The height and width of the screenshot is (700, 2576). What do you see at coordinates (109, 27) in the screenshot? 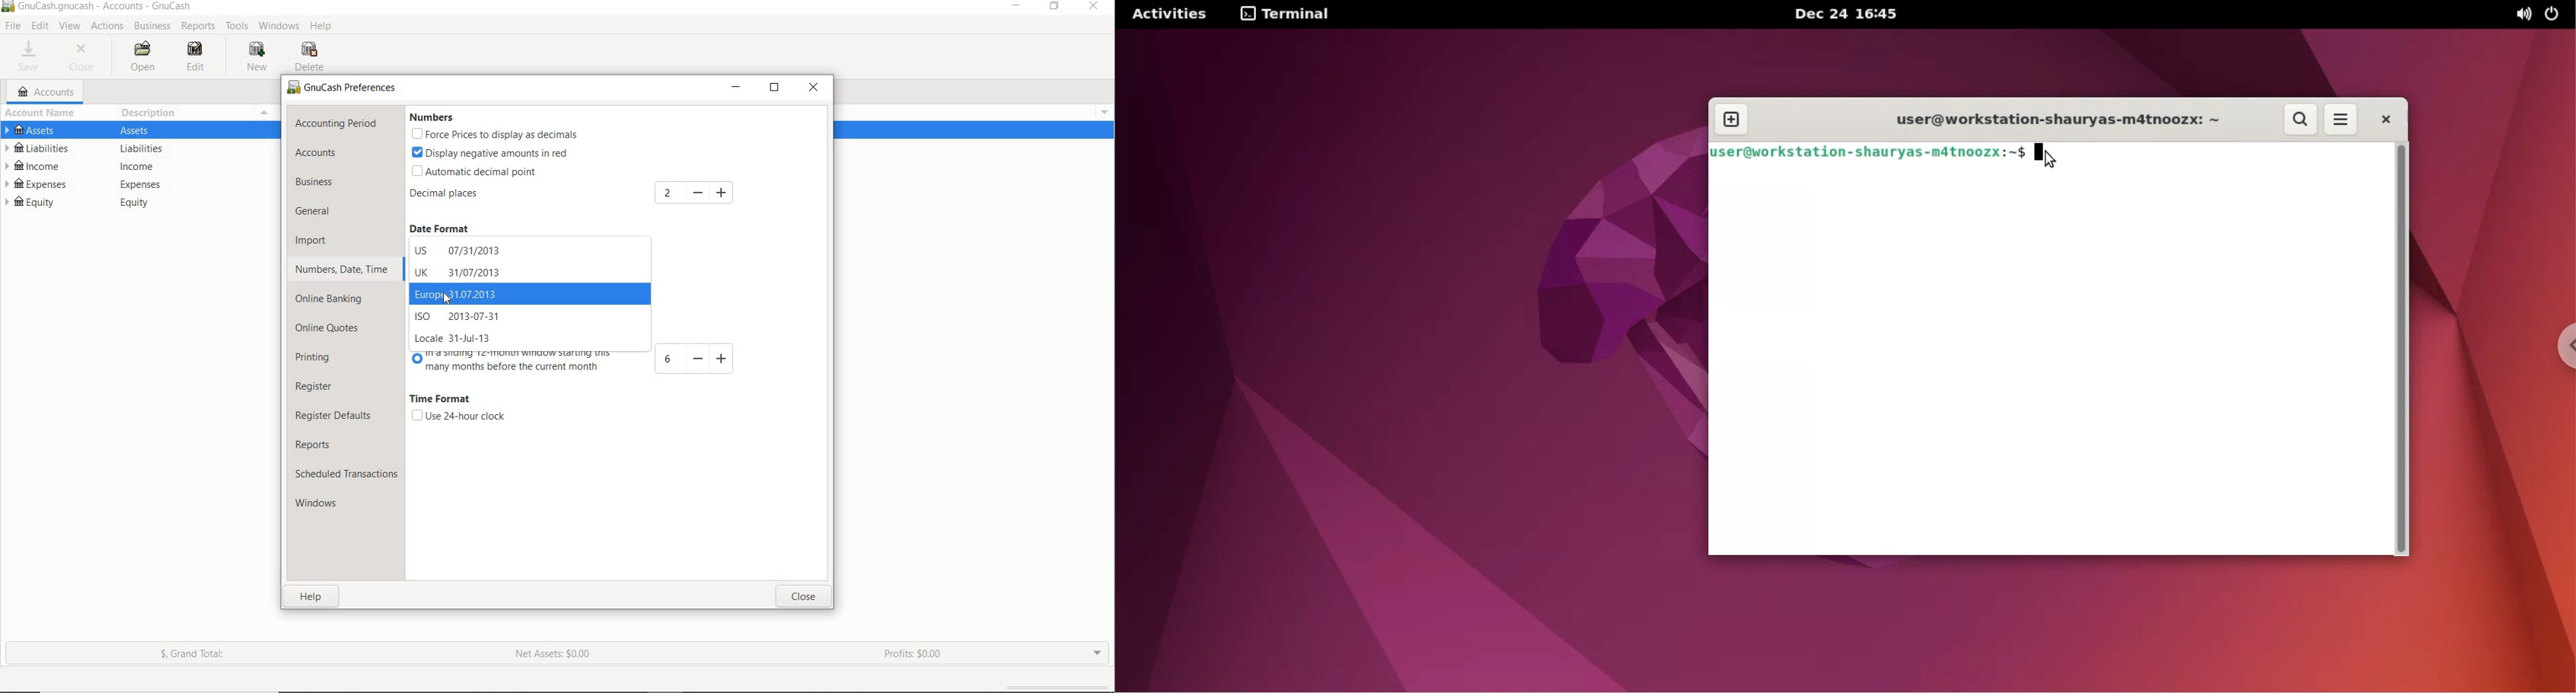
I see `ACTIONS` at bounding box center [109, 27].